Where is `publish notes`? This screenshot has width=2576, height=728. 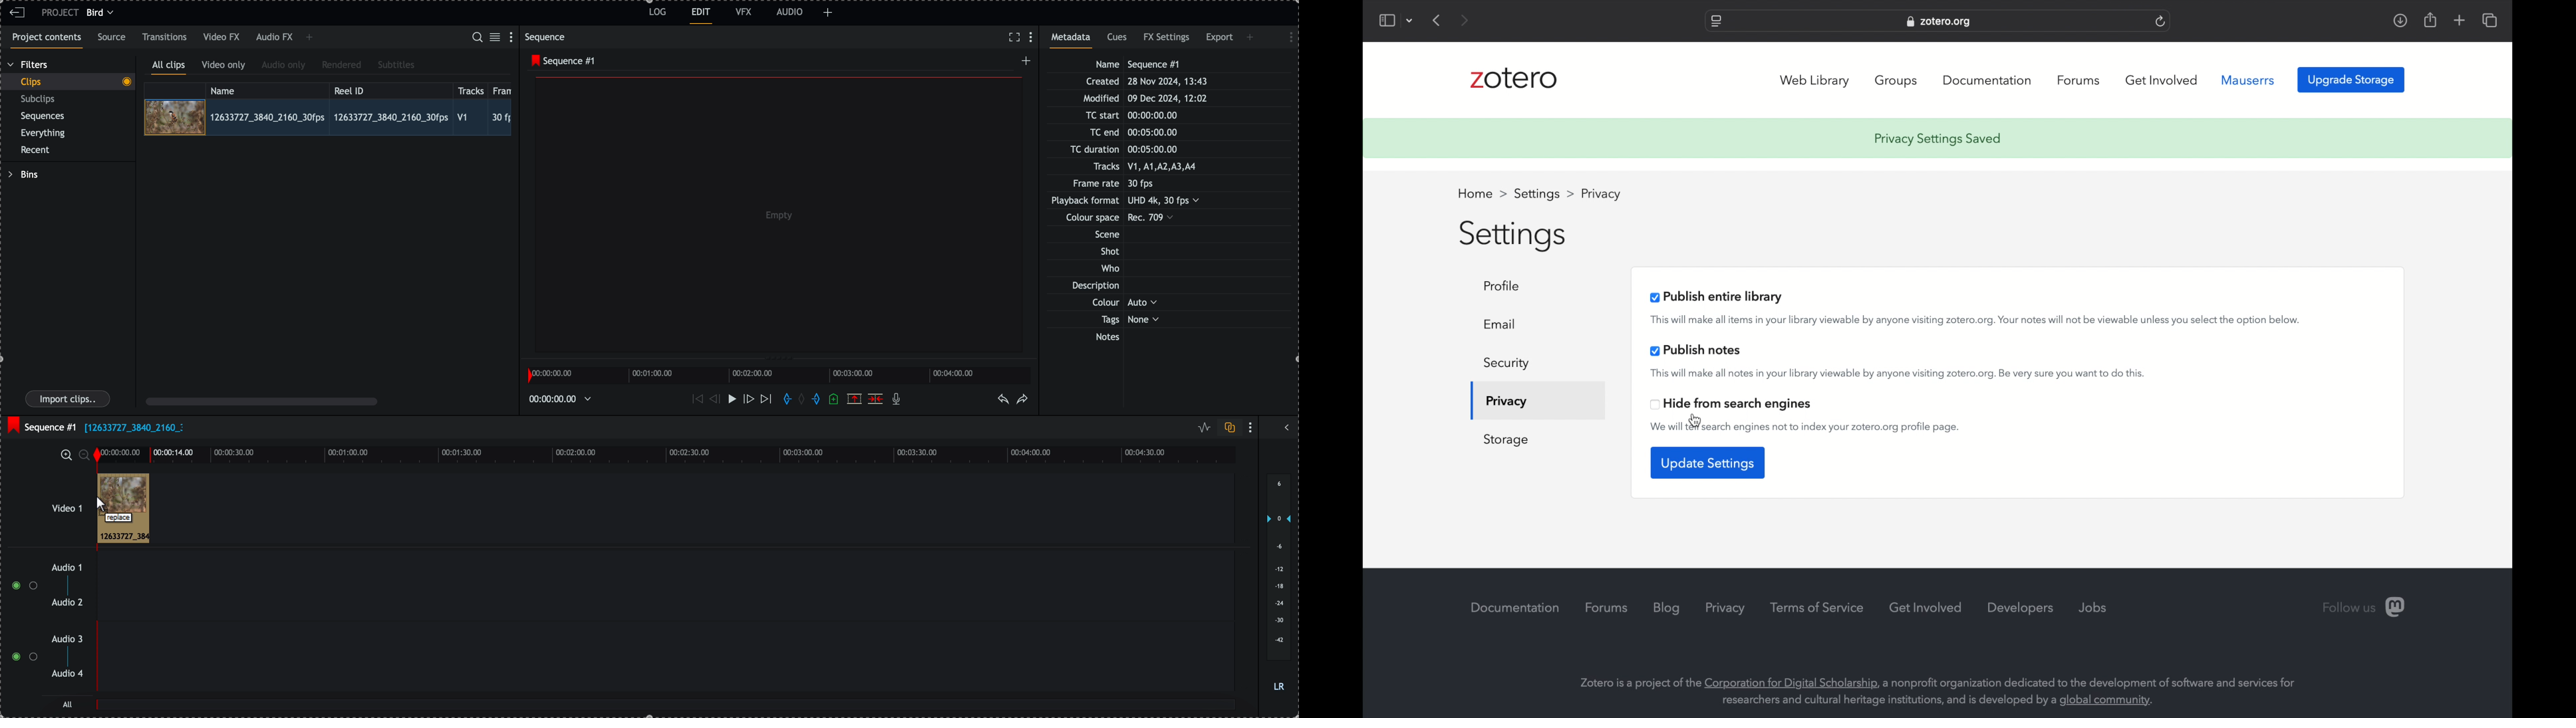
publish notes is located at coordinates (1693, 349).